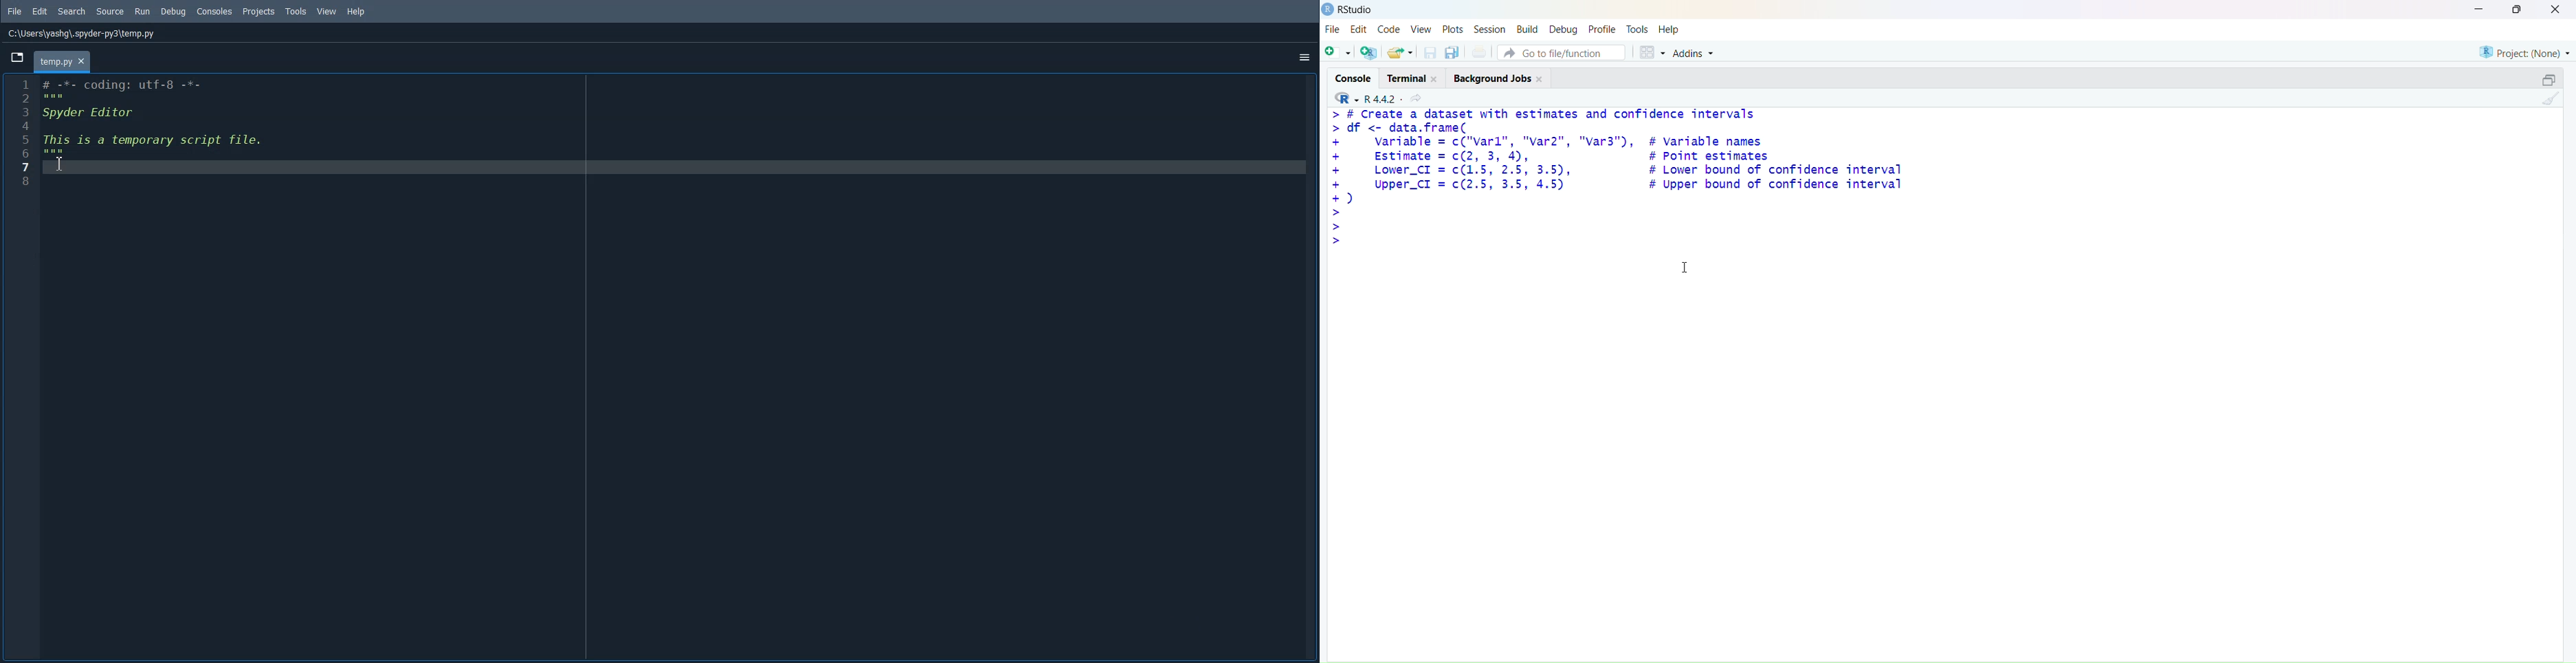 Image resolution: width=2576 pixels, height=672 pixels. What do you see at coordinates (177, 12) in the screenshot?
I see `Debug` at bounding box center [177, 12].